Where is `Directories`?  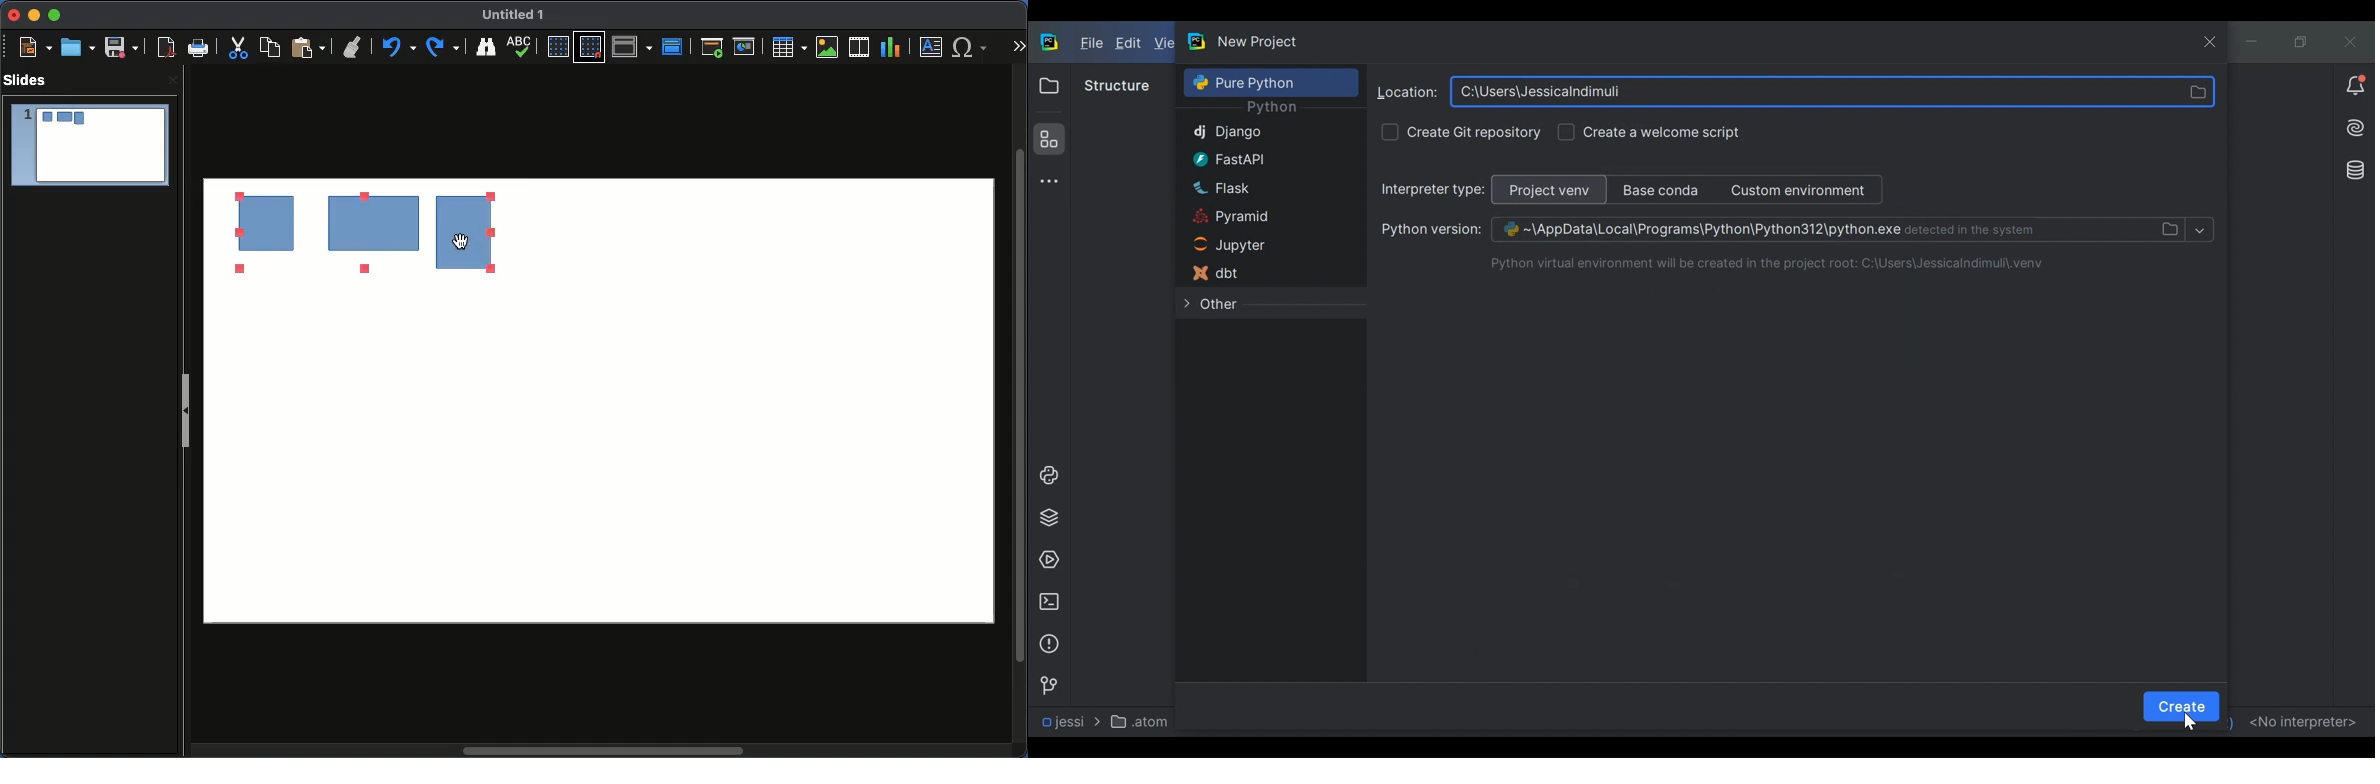
Directories is located at coordinates (1953, 262).